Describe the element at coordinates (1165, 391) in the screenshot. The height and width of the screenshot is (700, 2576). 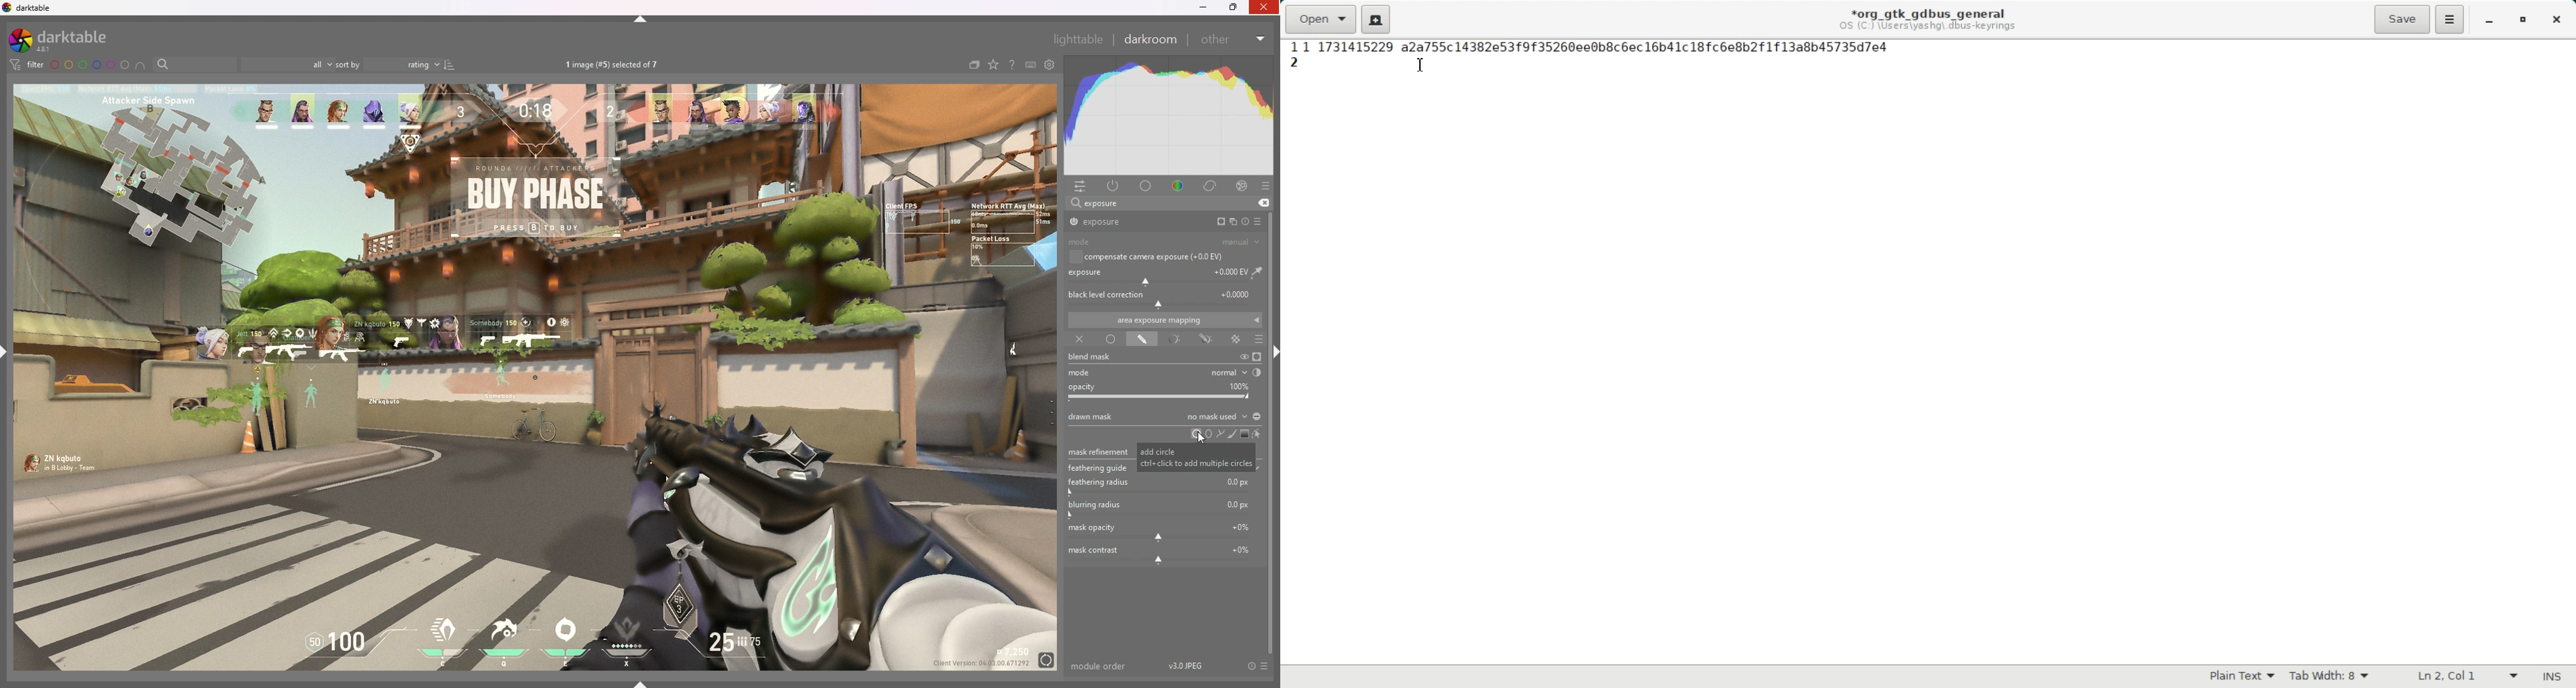
I see `opacity` at that location.